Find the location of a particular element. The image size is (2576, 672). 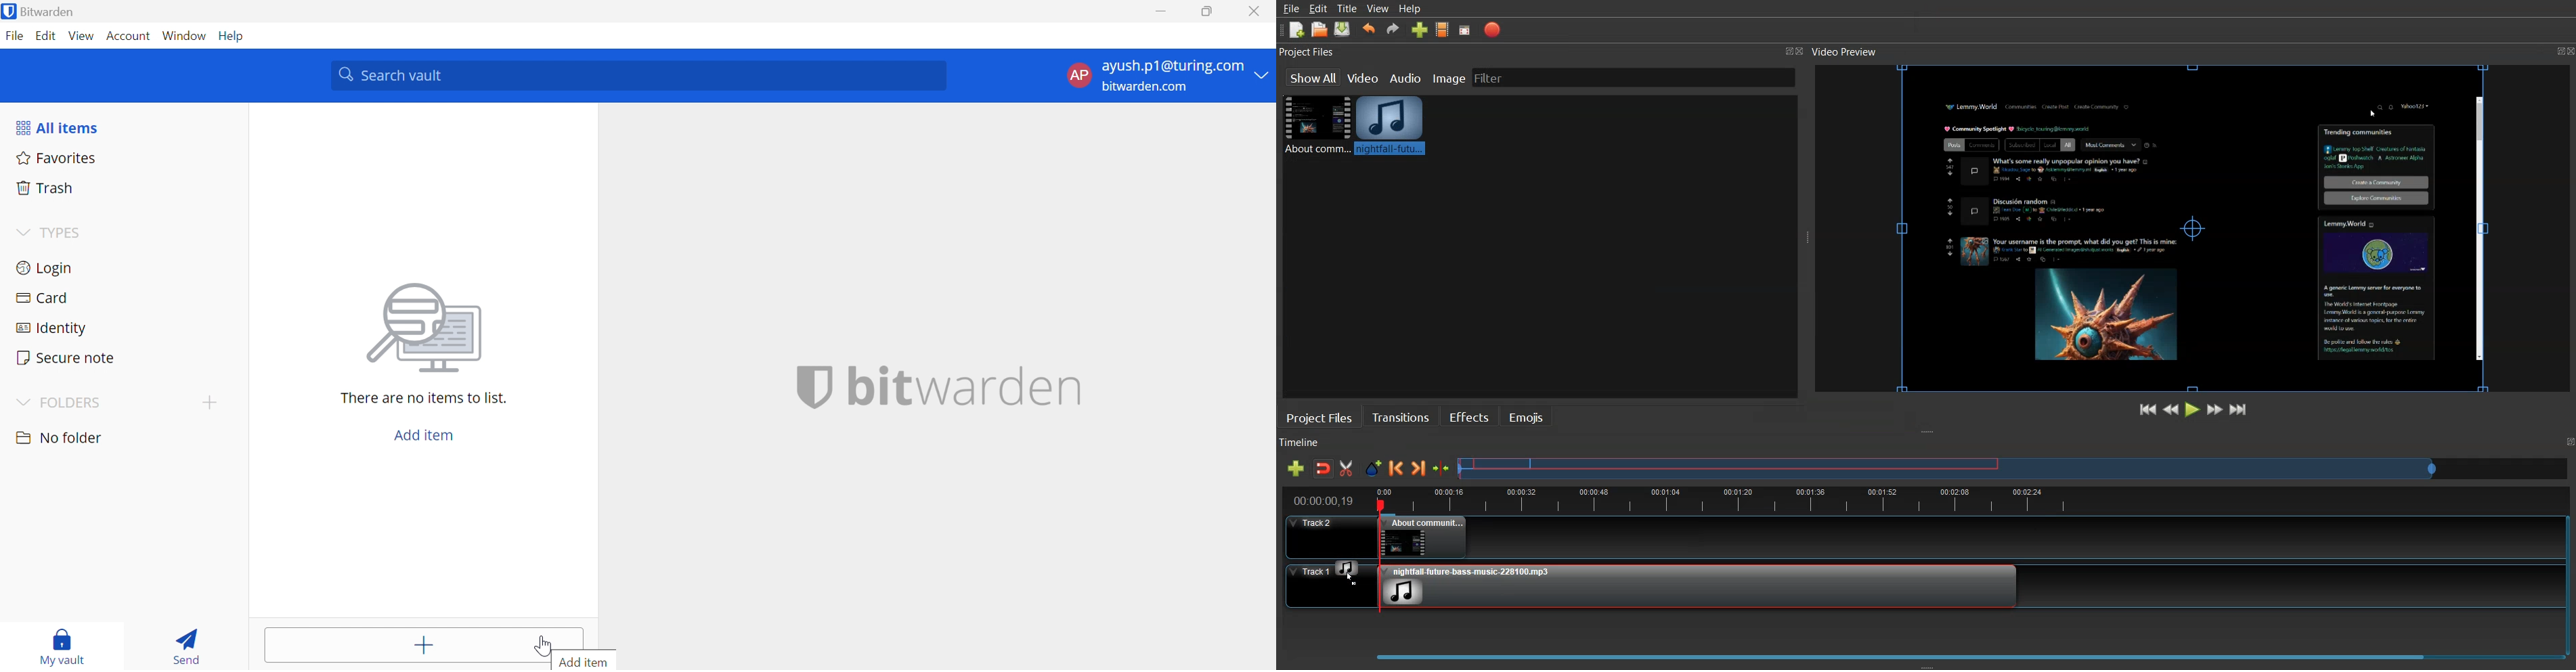

Add Marker is located at coordinates (1373, 468).